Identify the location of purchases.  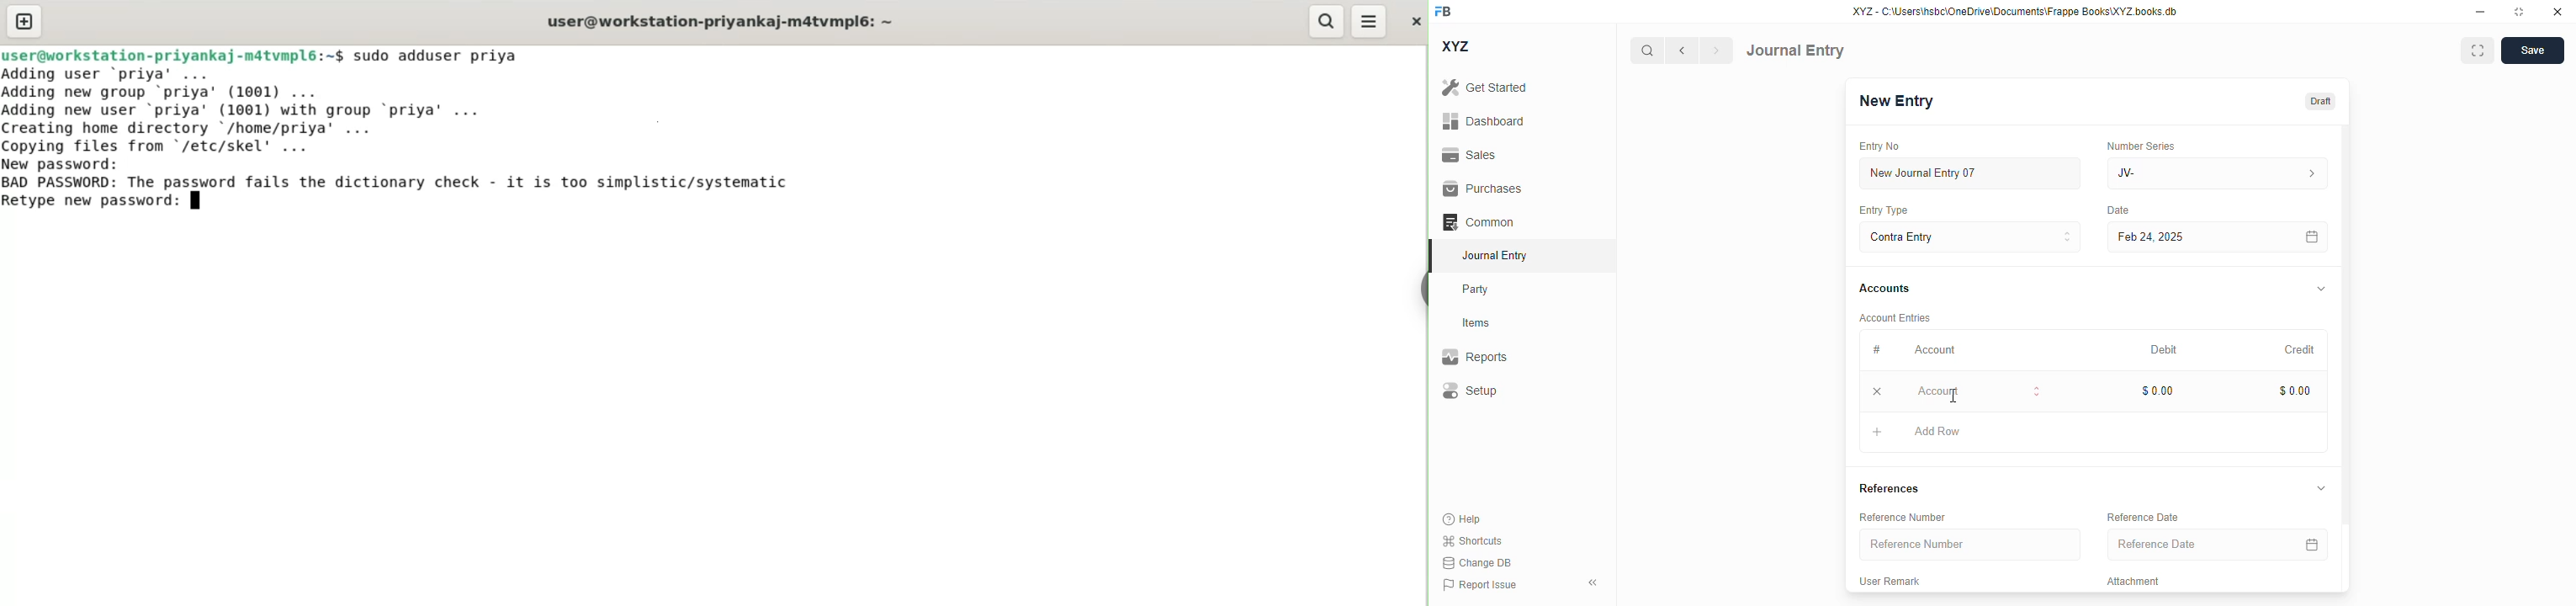
(1484, 189).